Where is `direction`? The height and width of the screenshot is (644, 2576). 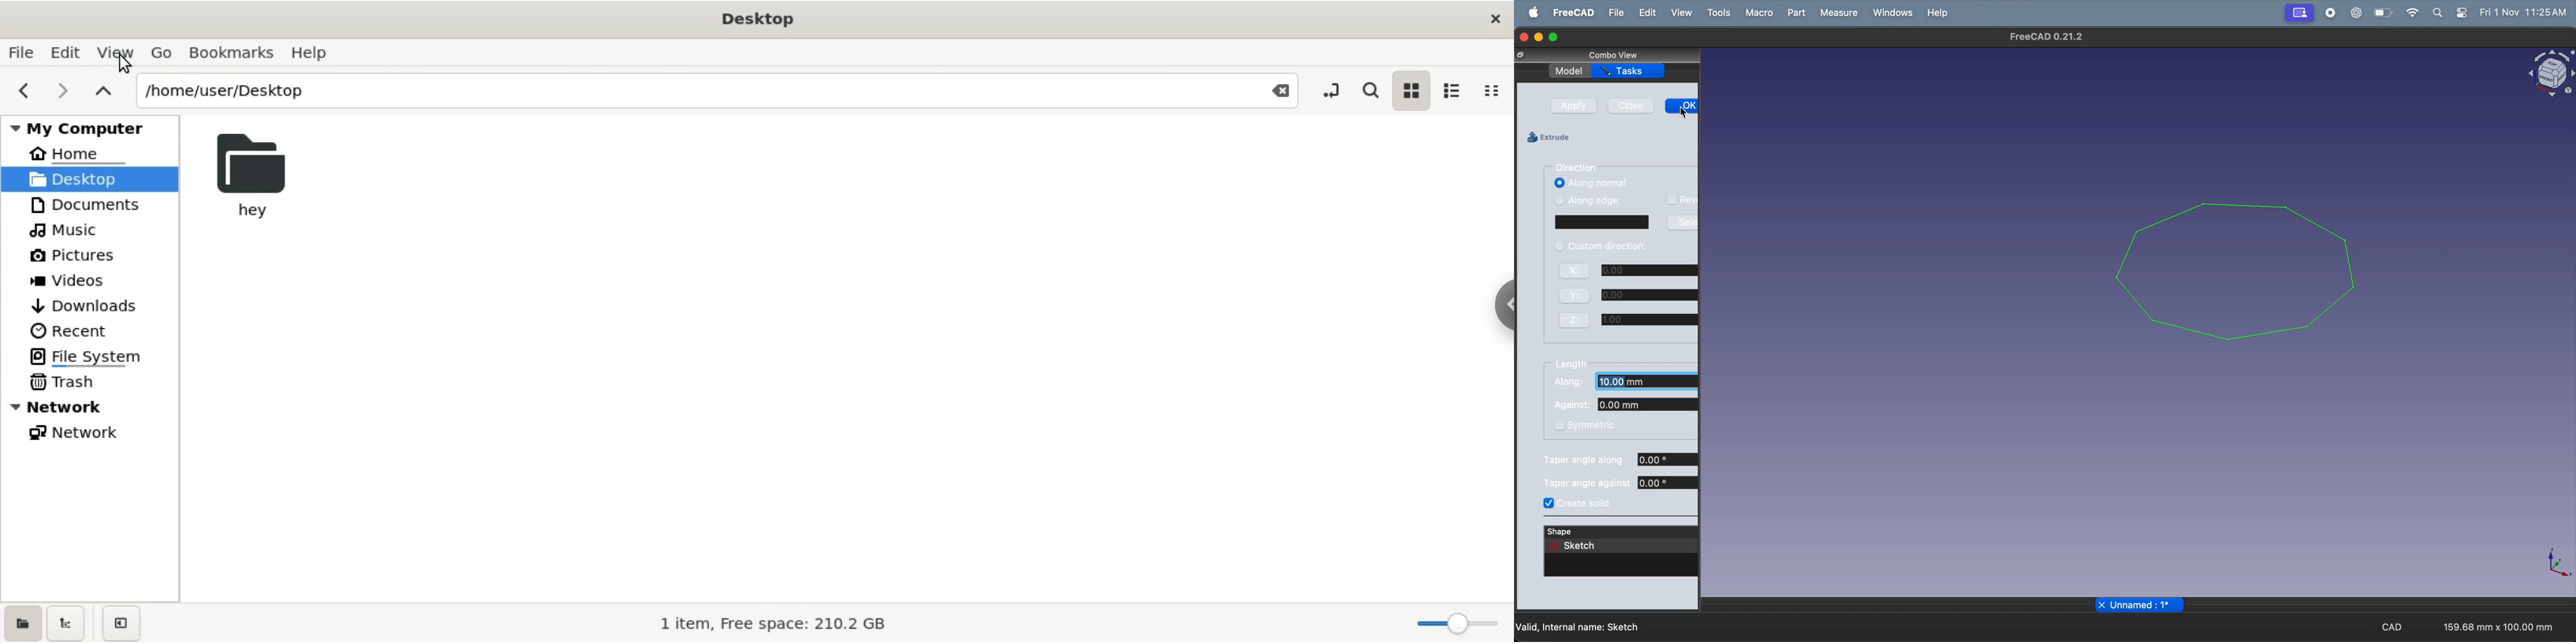 direction is located at coordinates (1578, 167).